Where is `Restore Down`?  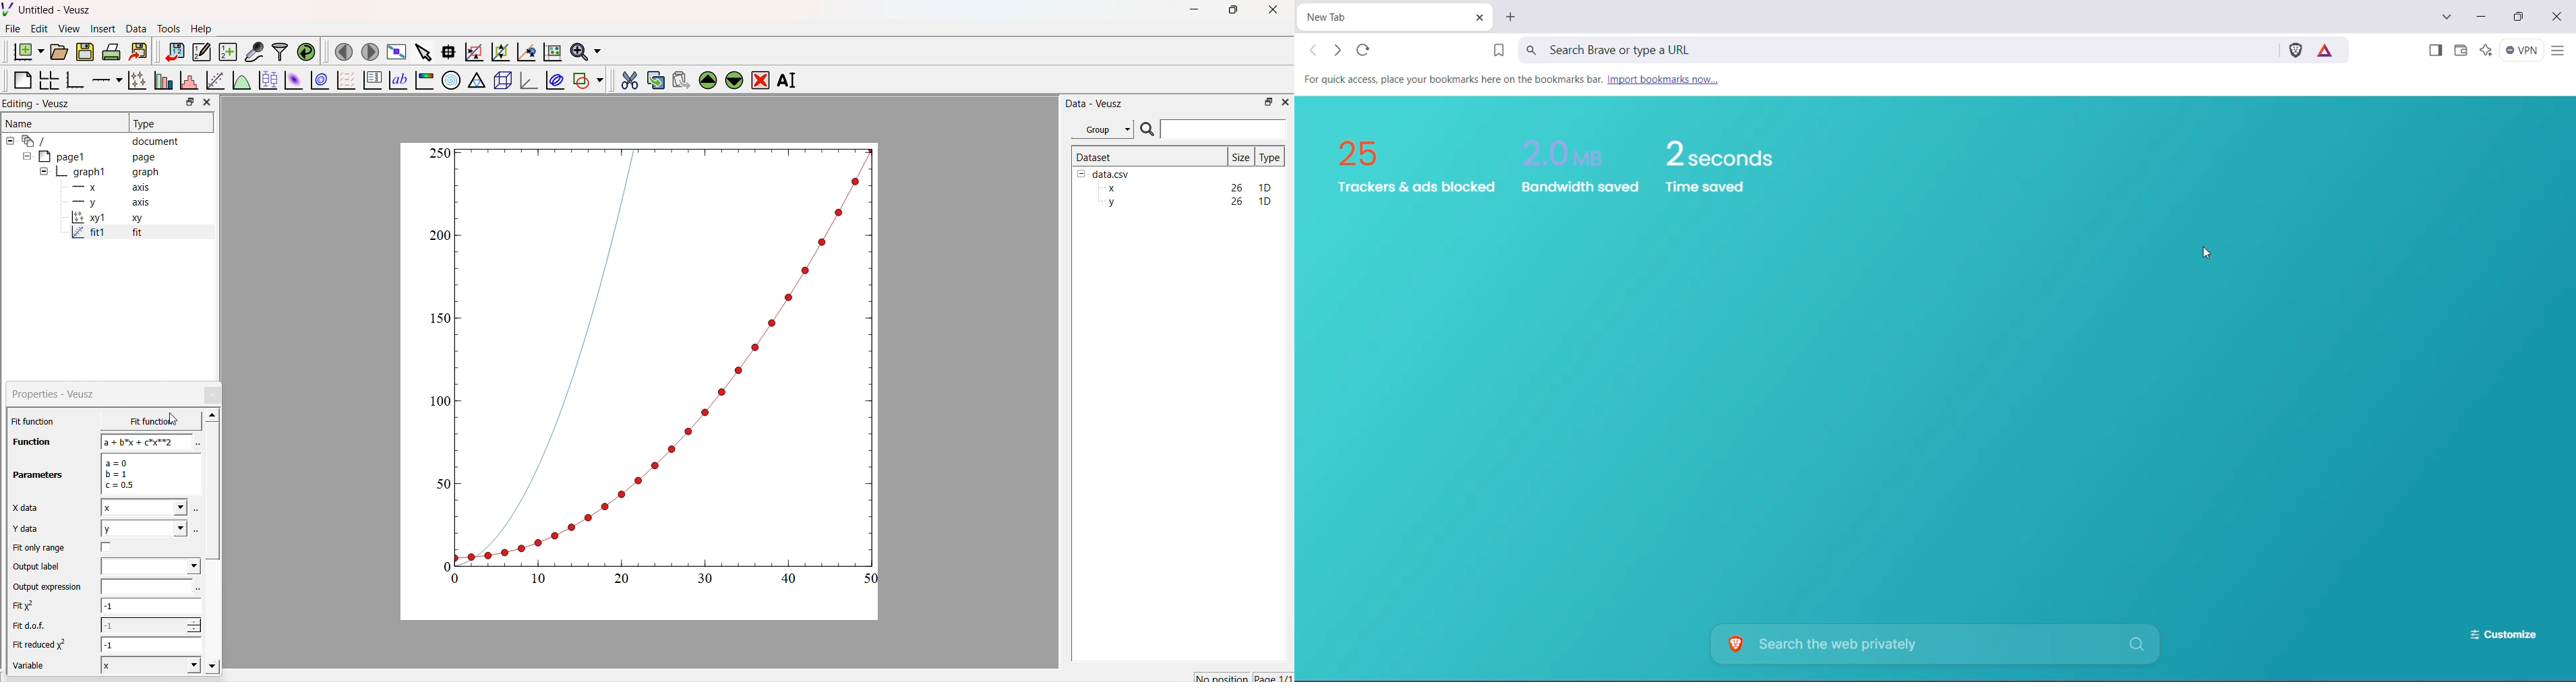 Restore Down is located at coordinates (2521, 17).